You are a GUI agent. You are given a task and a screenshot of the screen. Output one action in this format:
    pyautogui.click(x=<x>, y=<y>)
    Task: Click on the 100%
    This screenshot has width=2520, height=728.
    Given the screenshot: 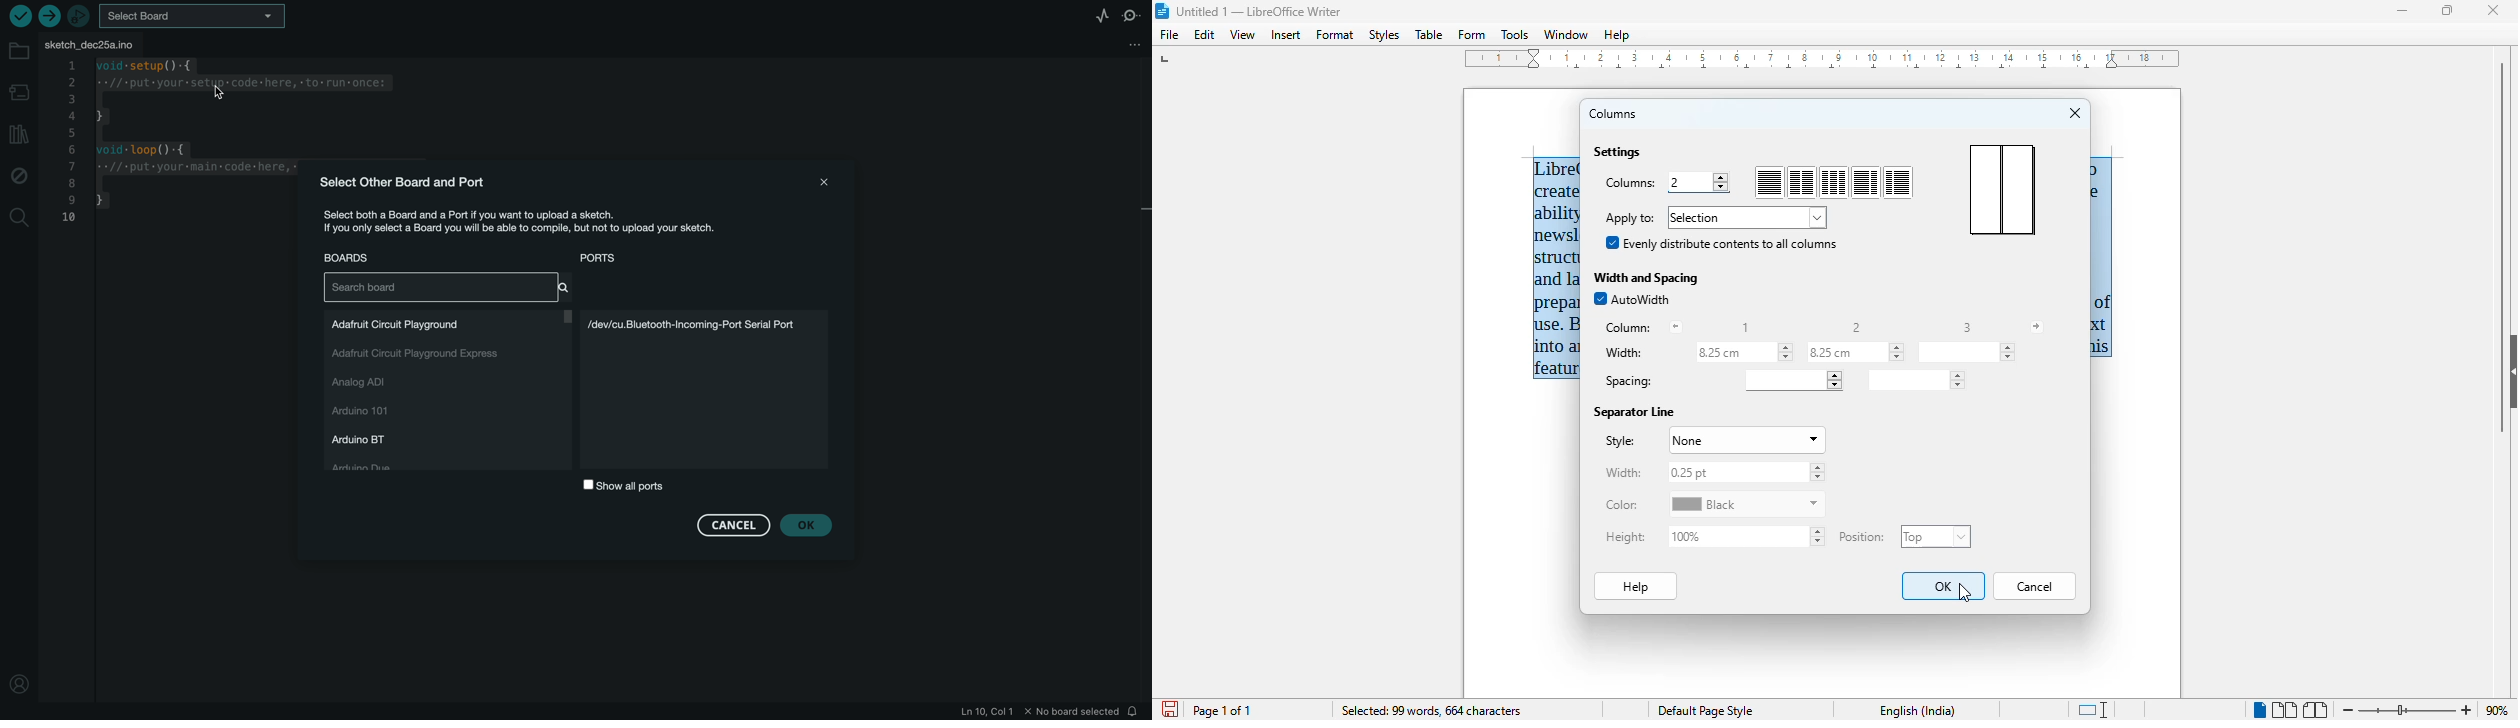 What is the action you would take?
    pyautogui.click(x=1749, y=536)
    